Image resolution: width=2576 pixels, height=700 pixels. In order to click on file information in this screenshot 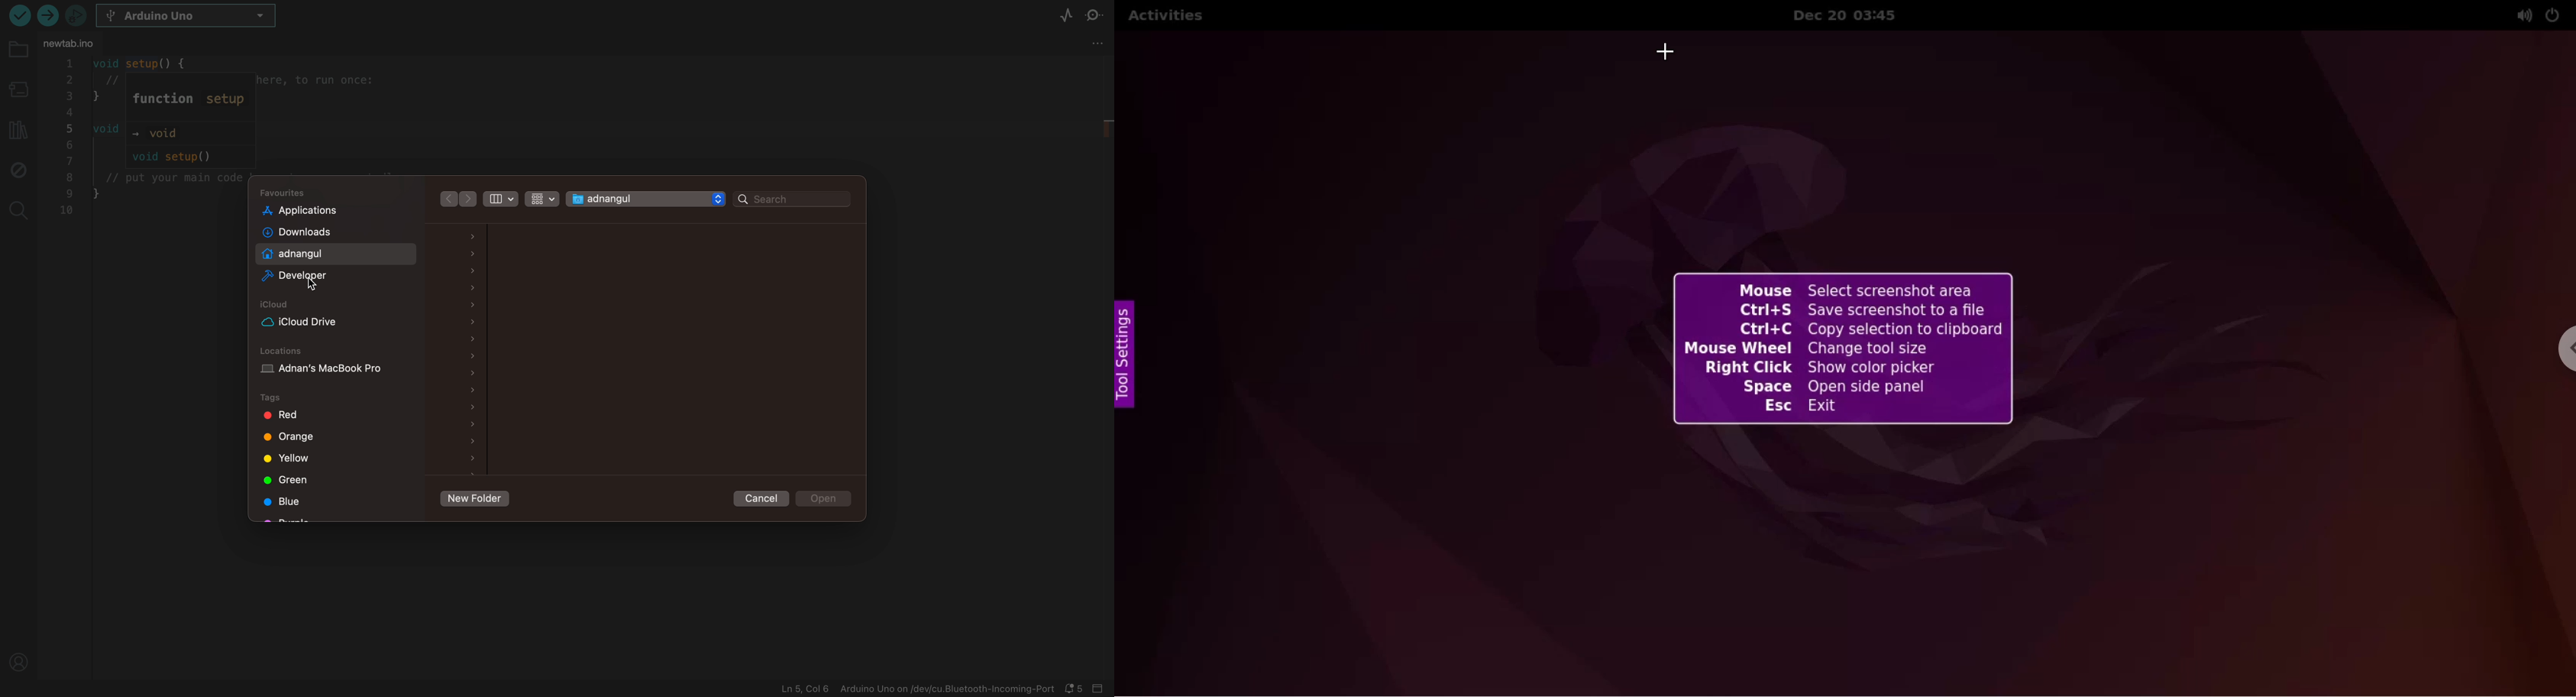, I will do `click(917, 689)`.